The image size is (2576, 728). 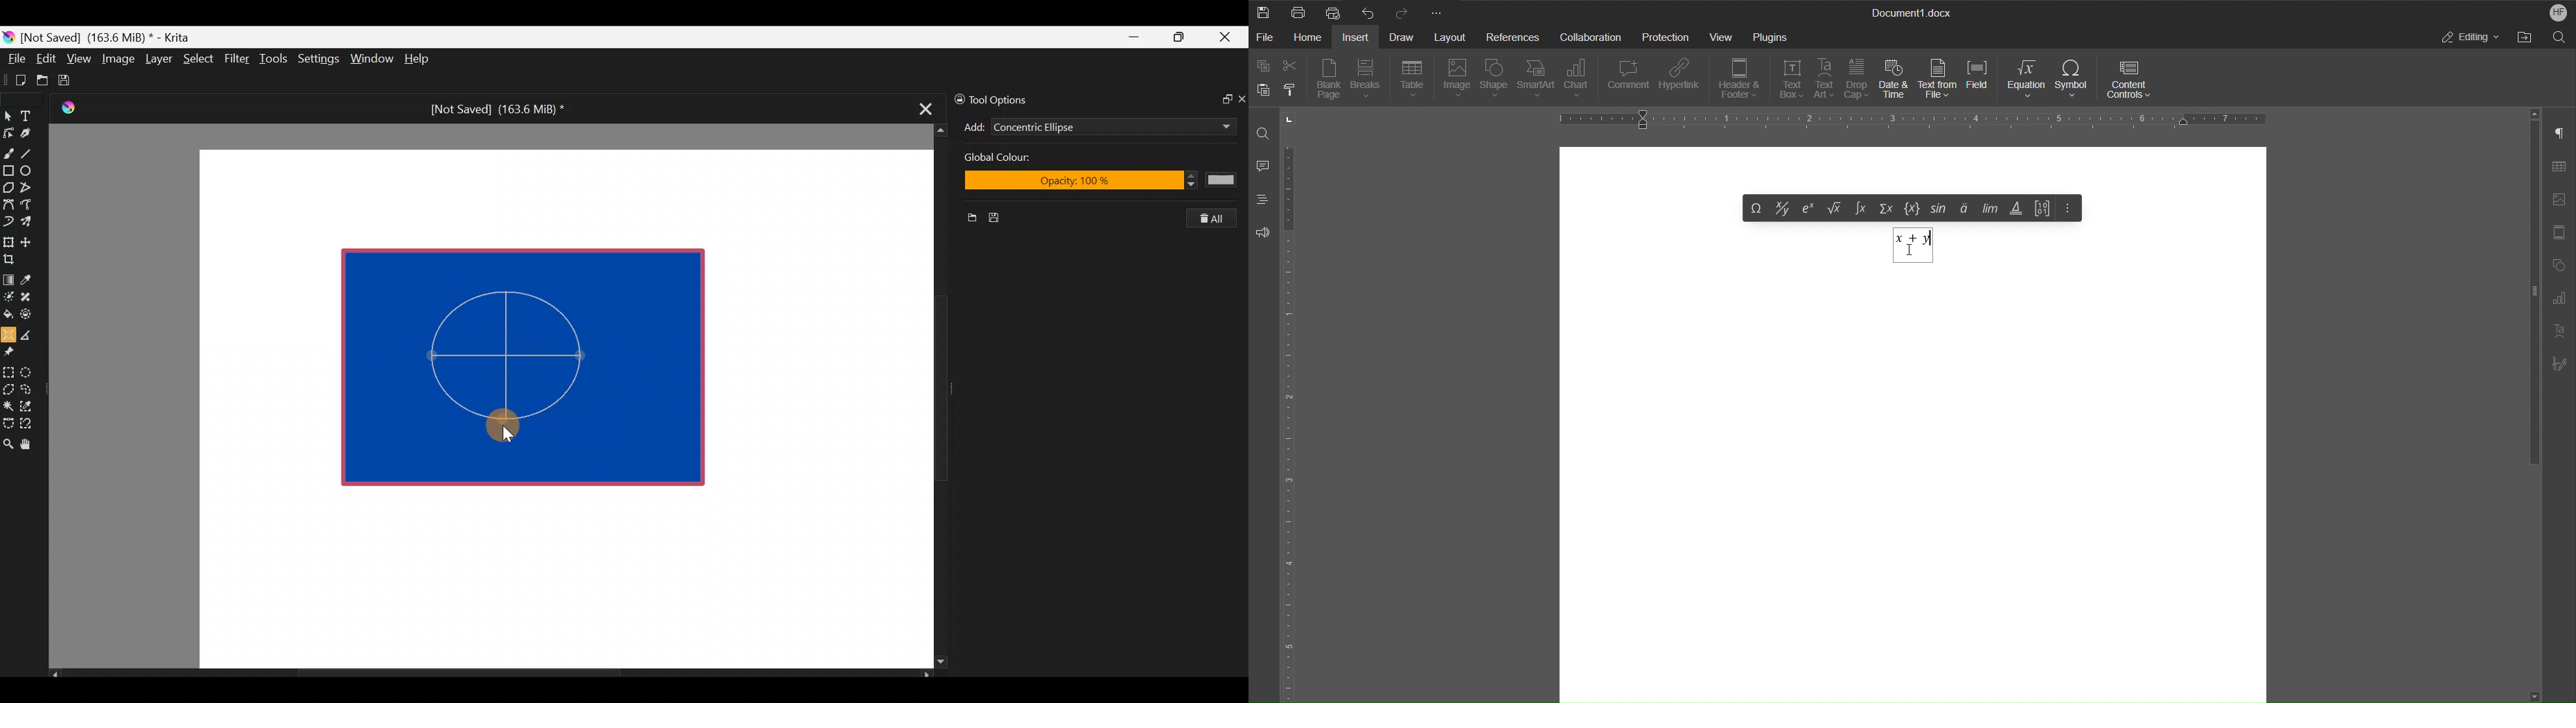 I want to click on Polygon tool, so click(x=8, y=188).